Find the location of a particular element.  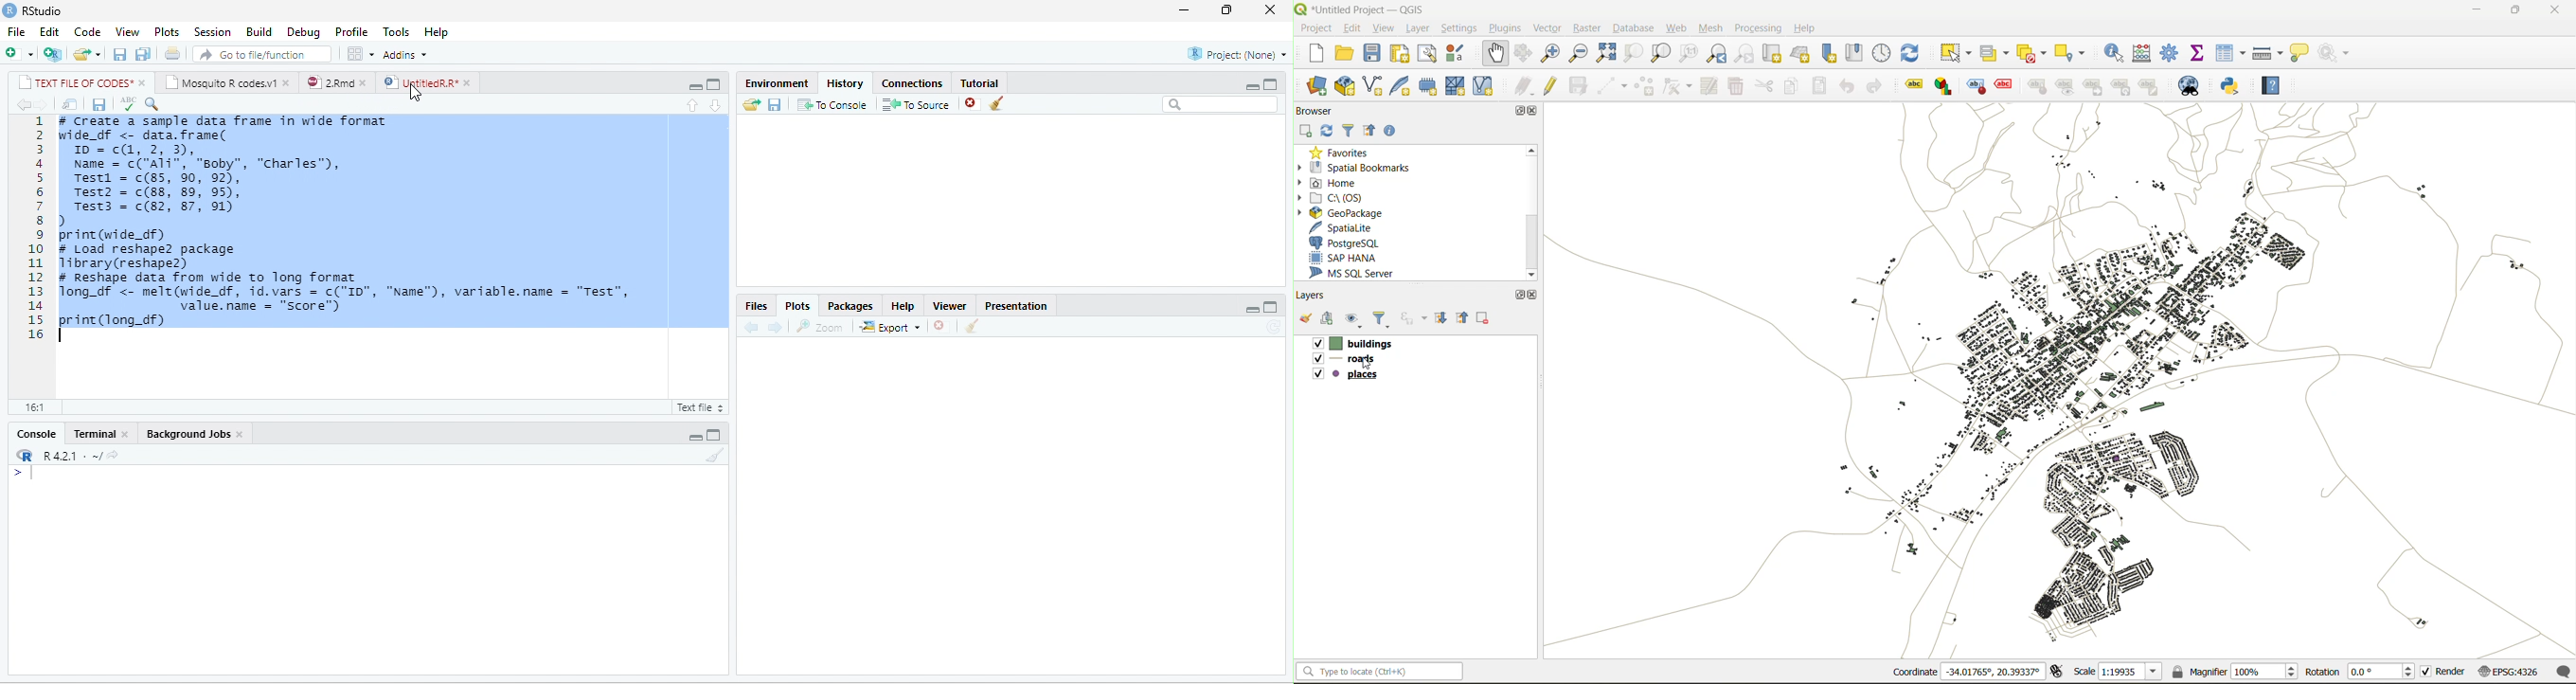

sap hana is located at coordinates (1345, 257).